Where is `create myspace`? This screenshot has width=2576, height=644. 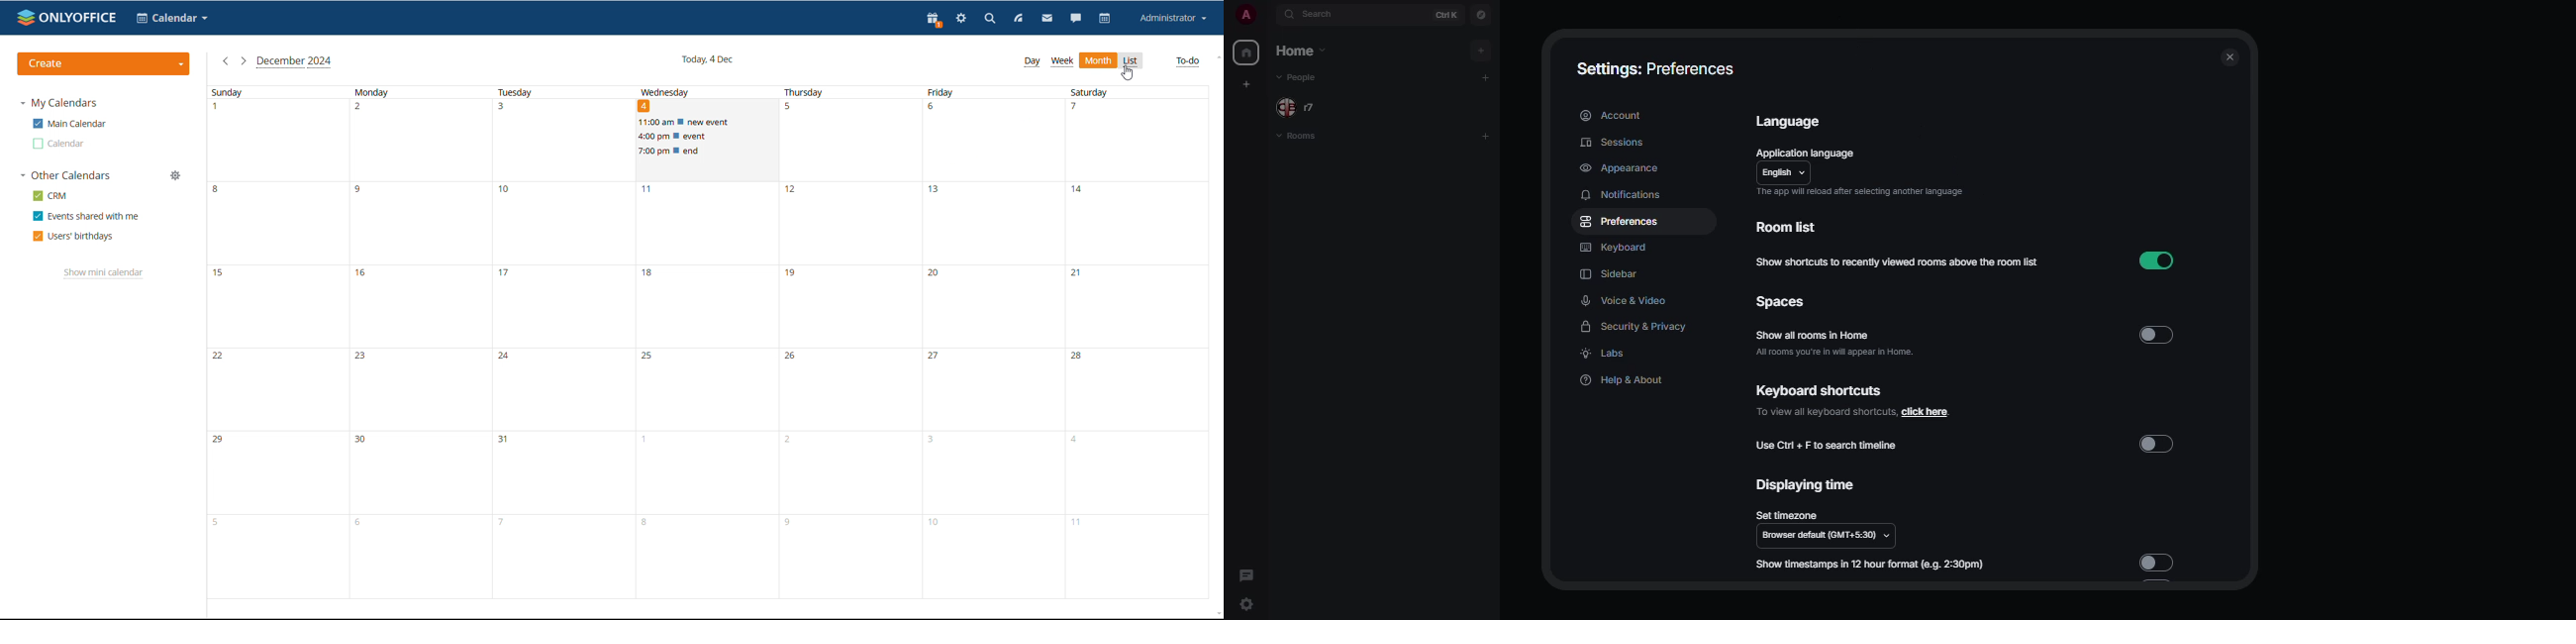
create myspace is located at coordinates (1248, 84).